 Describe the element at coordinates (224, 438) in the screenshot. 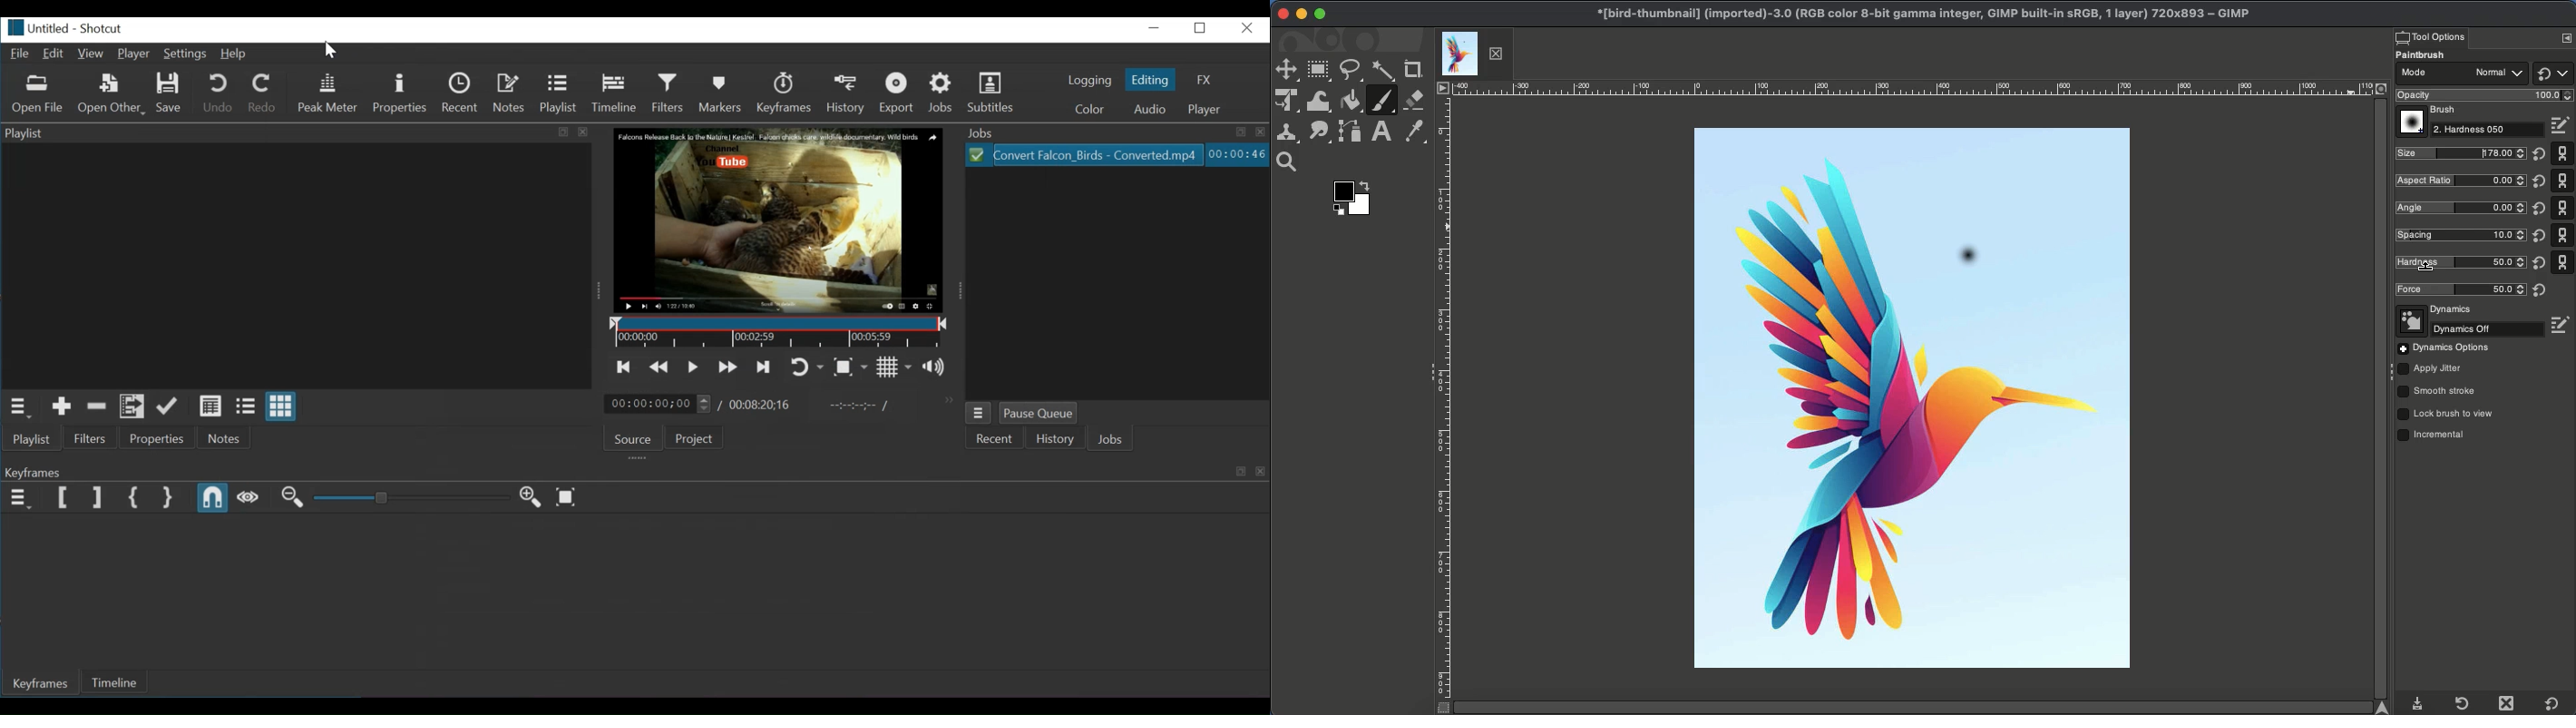

I see `Notes` at that location.